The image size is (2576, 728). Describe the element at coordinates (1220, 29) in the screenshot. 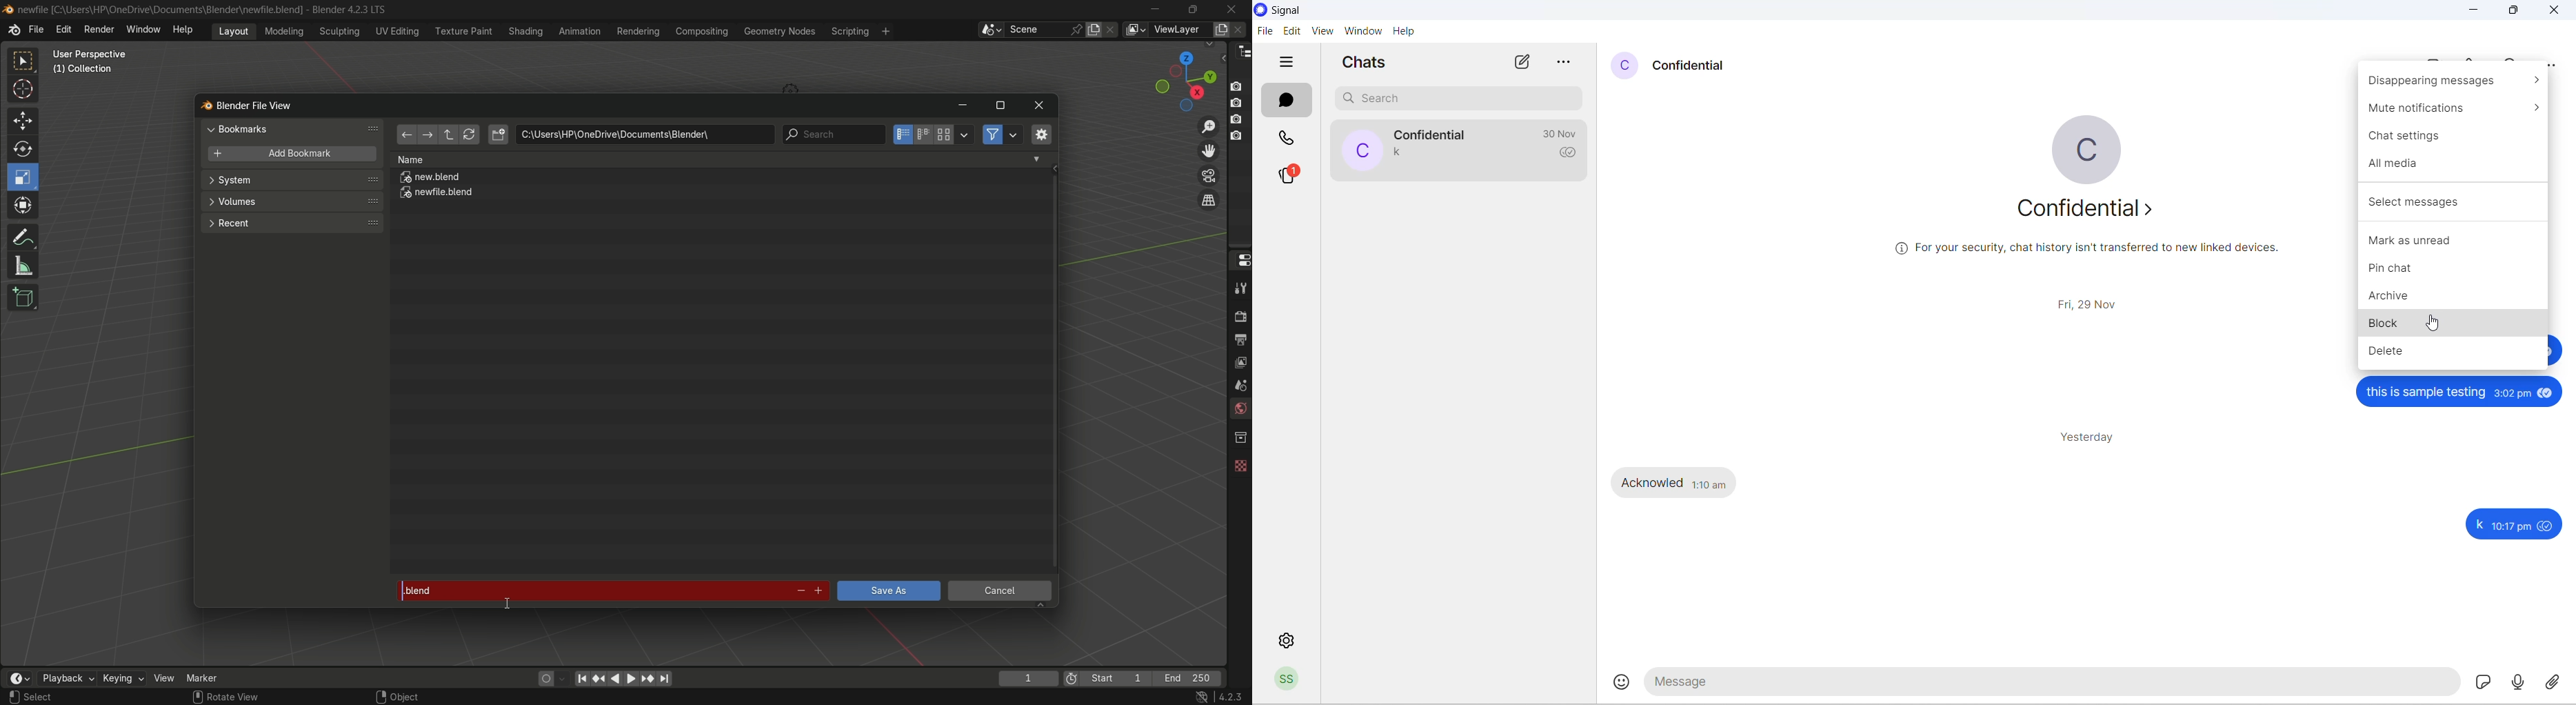

I see `add view layer` at that location.